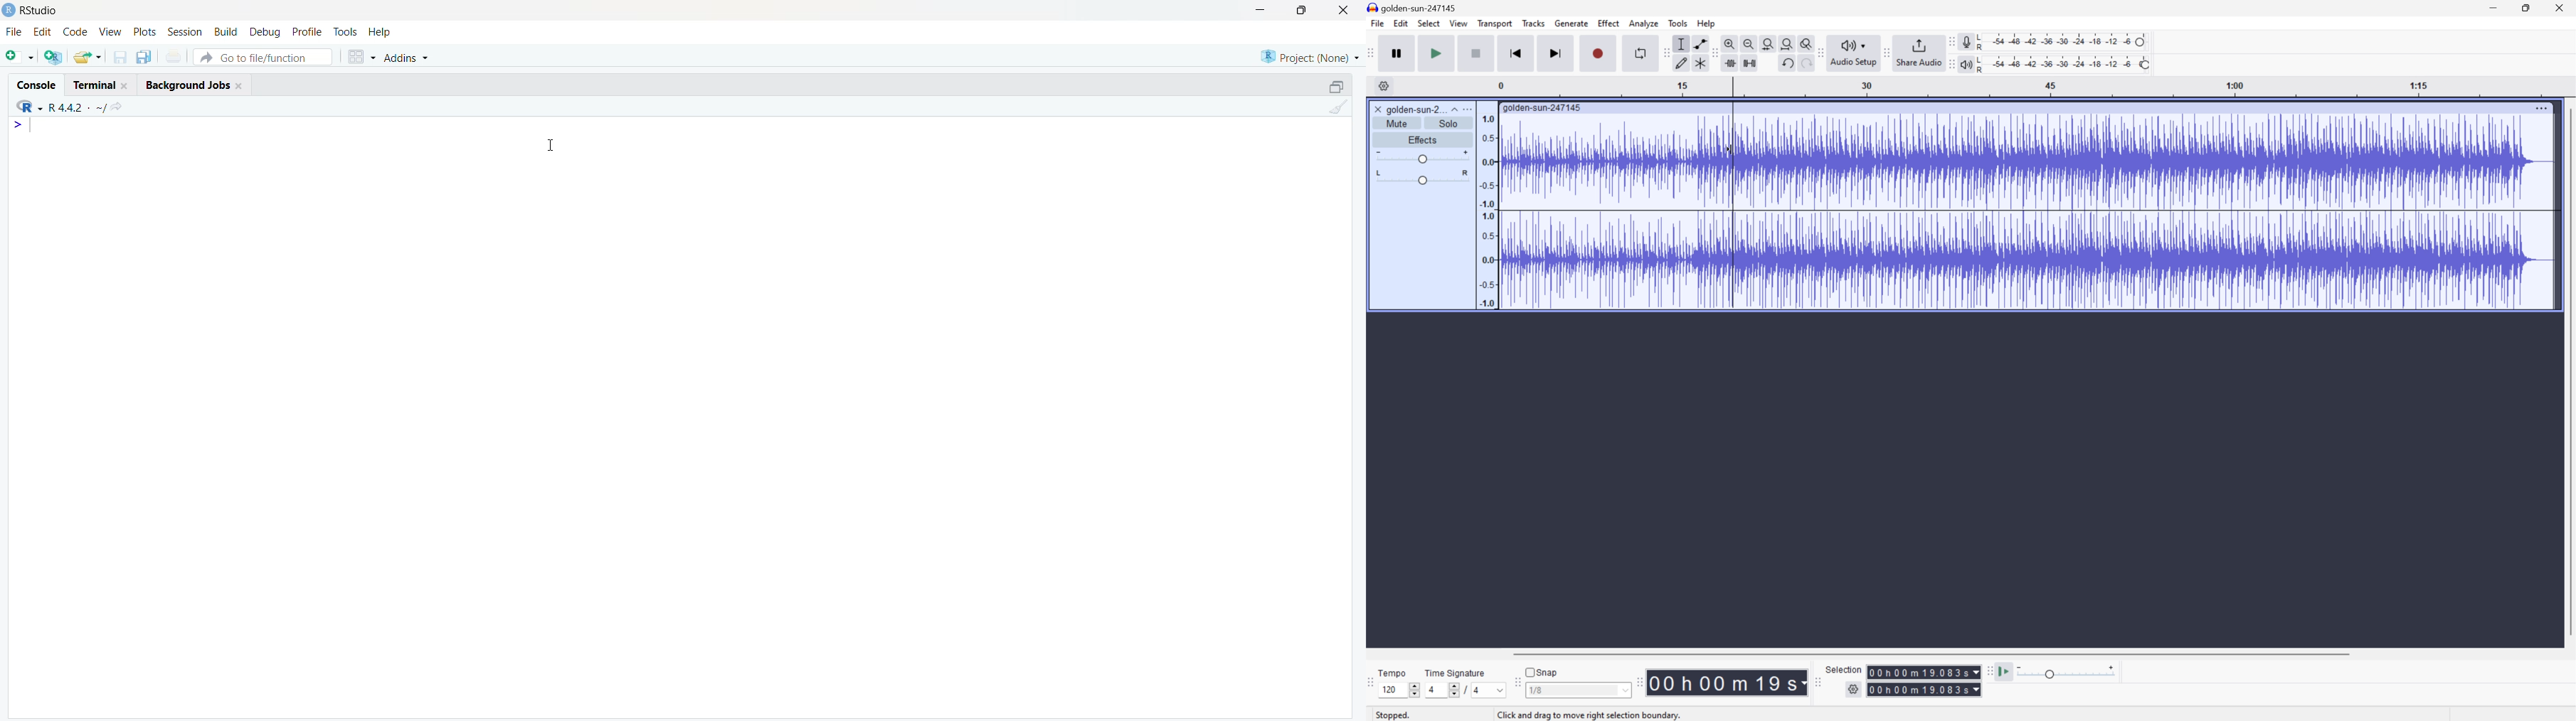  I want to click on share folder as, so click(88, 57).